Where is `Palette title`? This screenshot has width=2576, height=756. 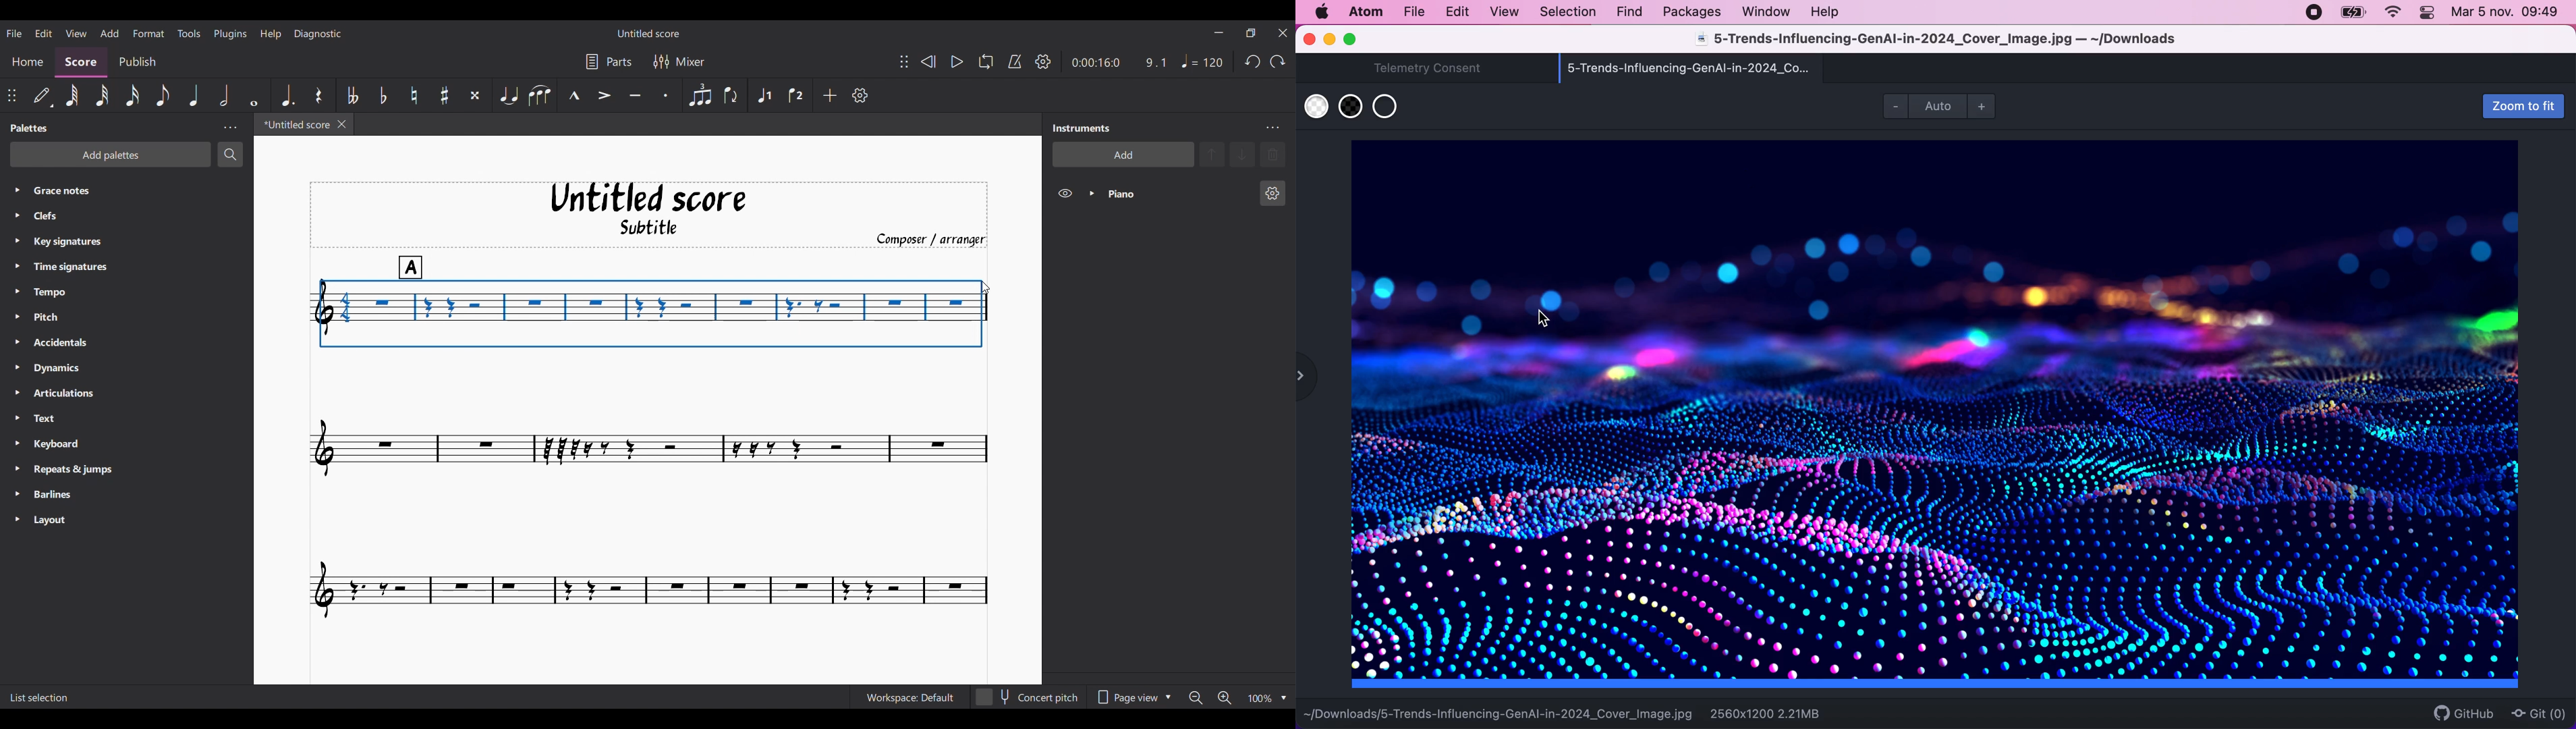 Palette title is located at coordinates (30, 128).